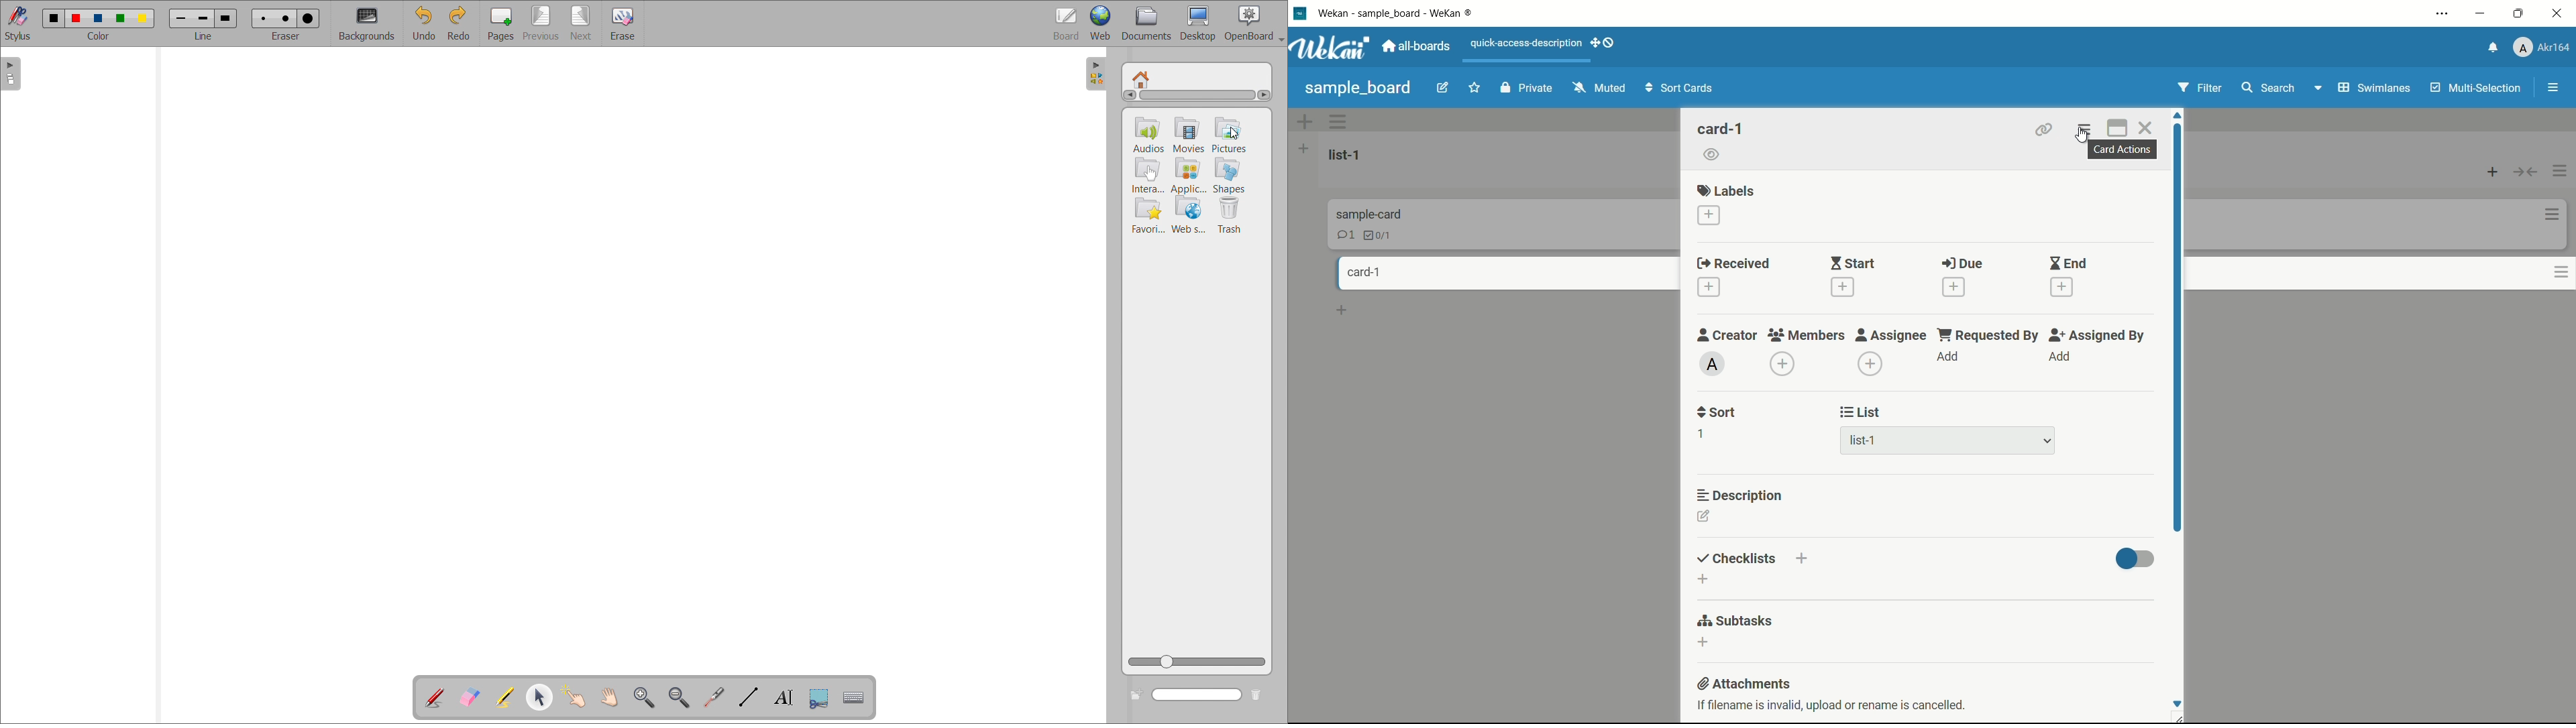 The height and width of the screenshot is (728, 2576). Describe the element at coordinates (2557, 15) in the screenshot. I see `close app` at that location.